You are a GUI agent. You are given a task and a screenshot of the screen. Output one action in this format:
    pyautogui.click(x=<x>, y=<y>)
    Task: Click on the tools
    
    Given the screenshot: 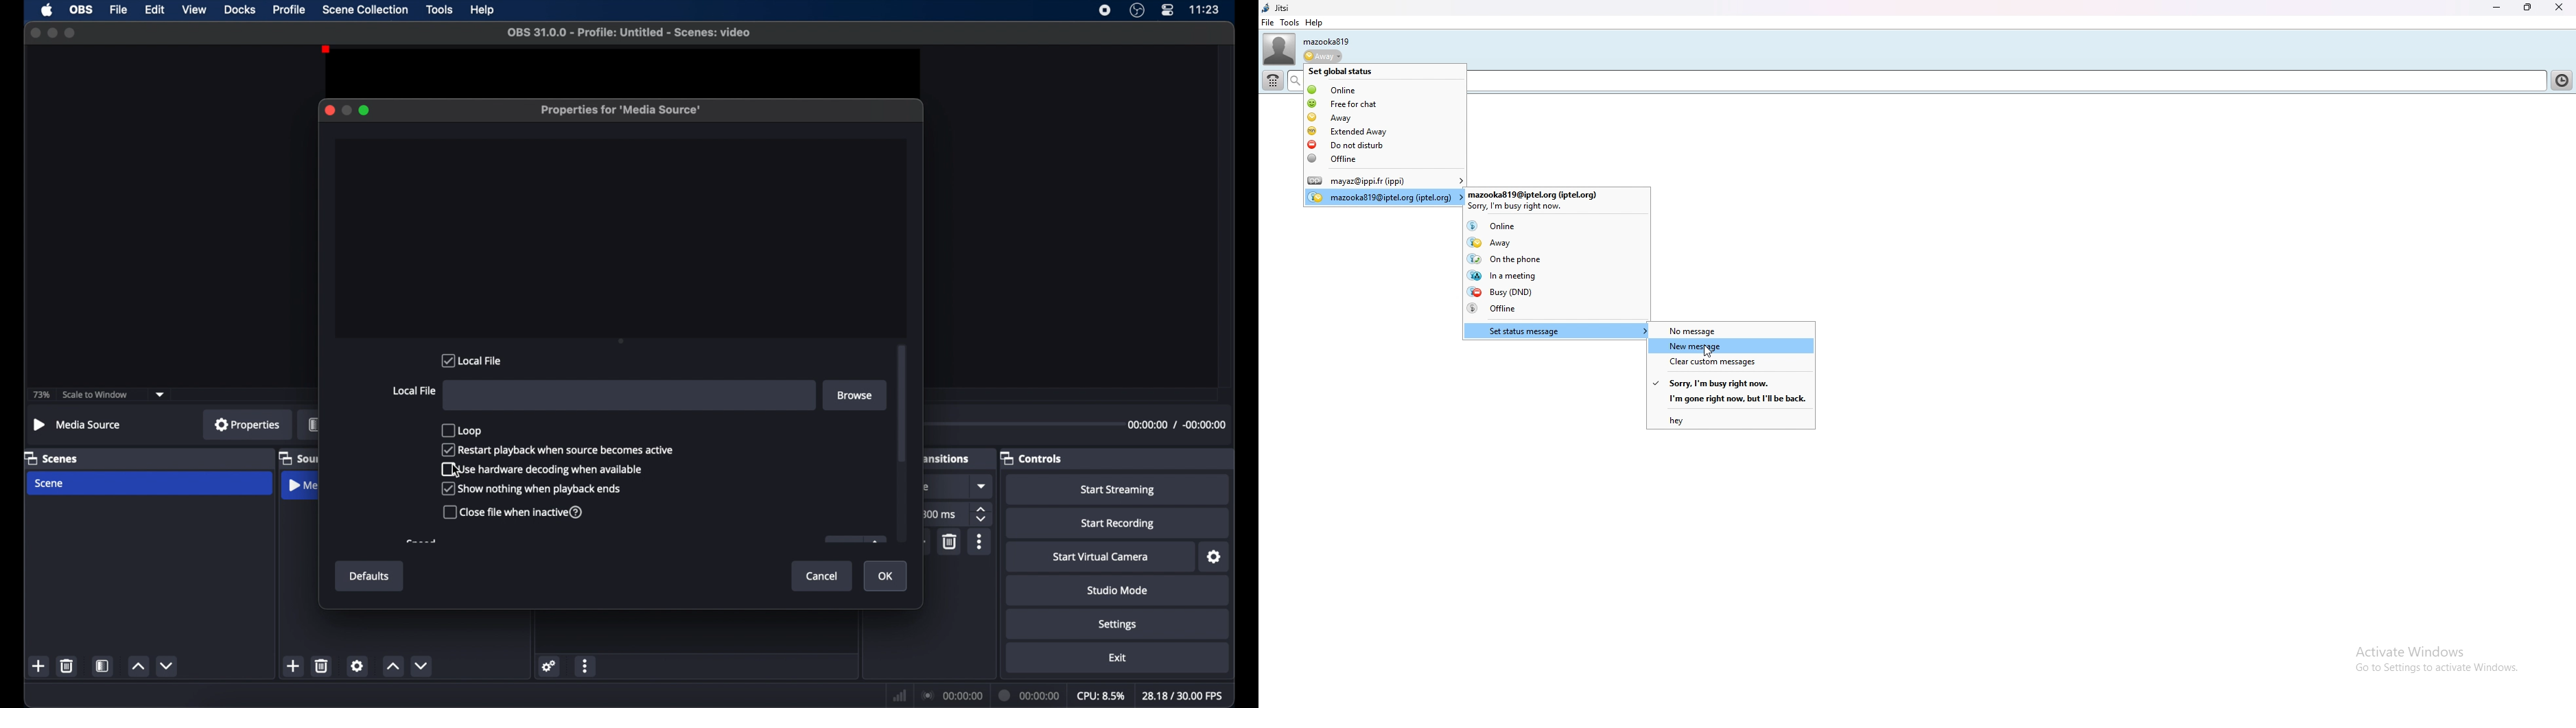 What is the action you would take?
    pyautogui.click(x=1290, y=22)
    